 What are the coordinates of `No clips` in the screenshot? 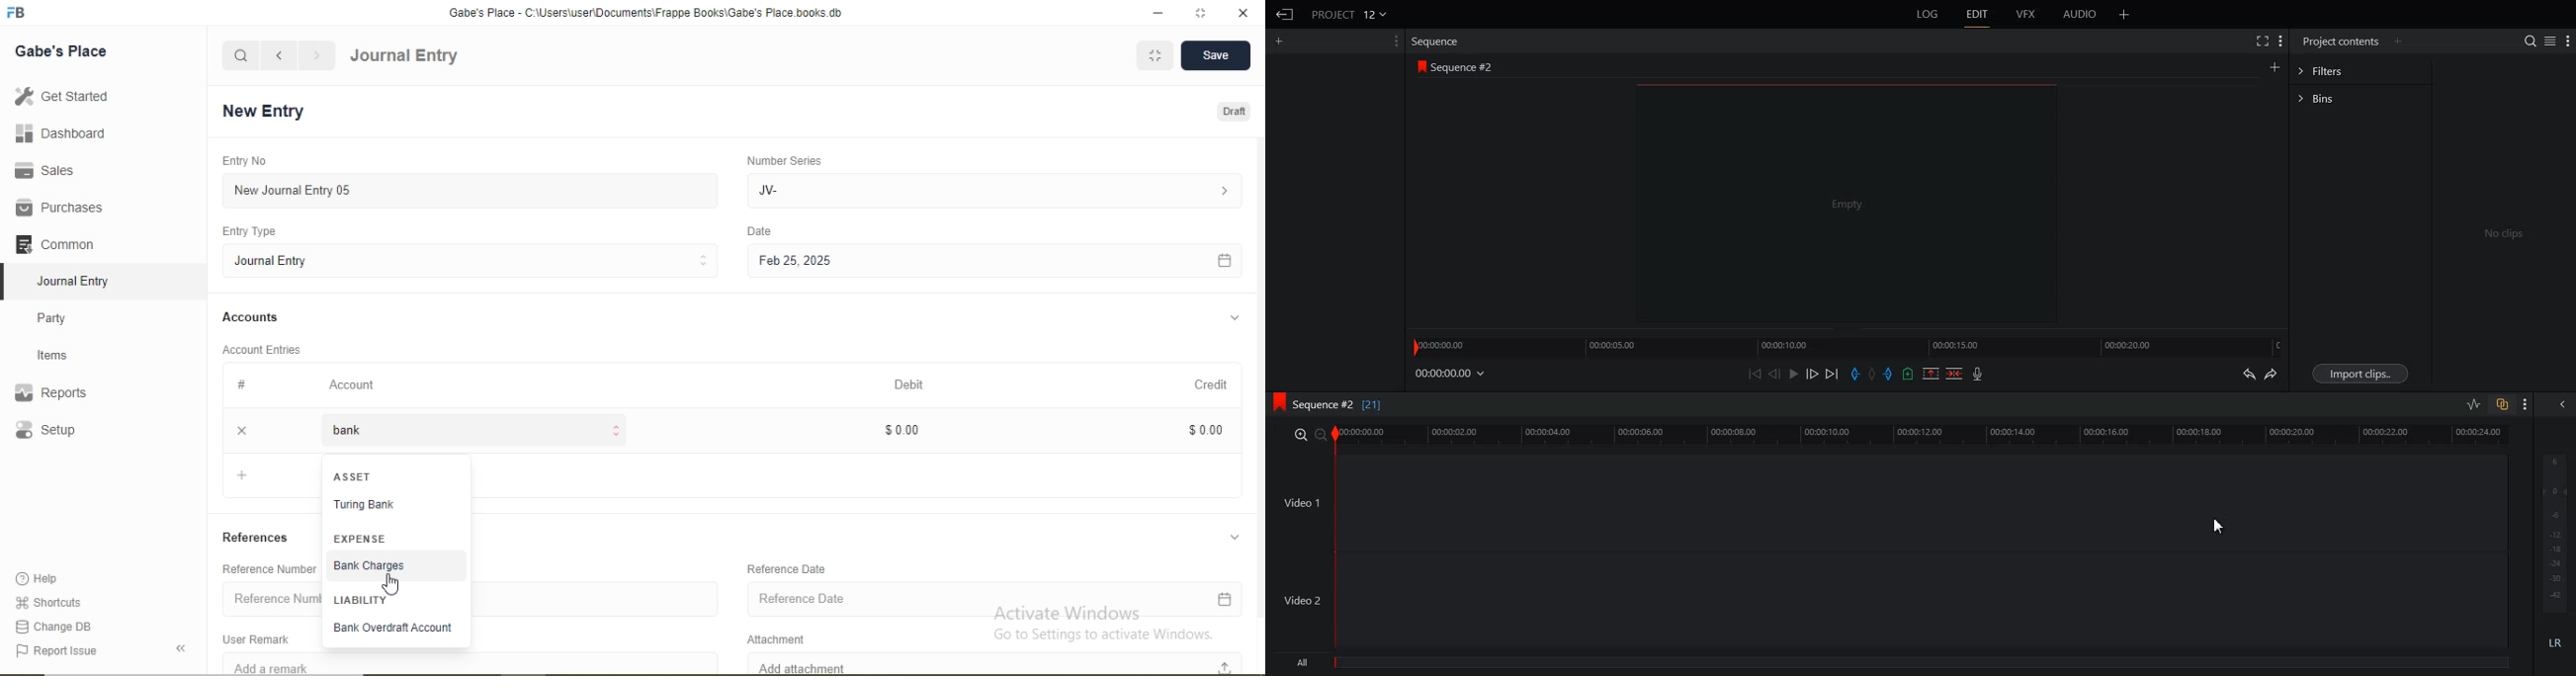 It's located at (2506, 234).